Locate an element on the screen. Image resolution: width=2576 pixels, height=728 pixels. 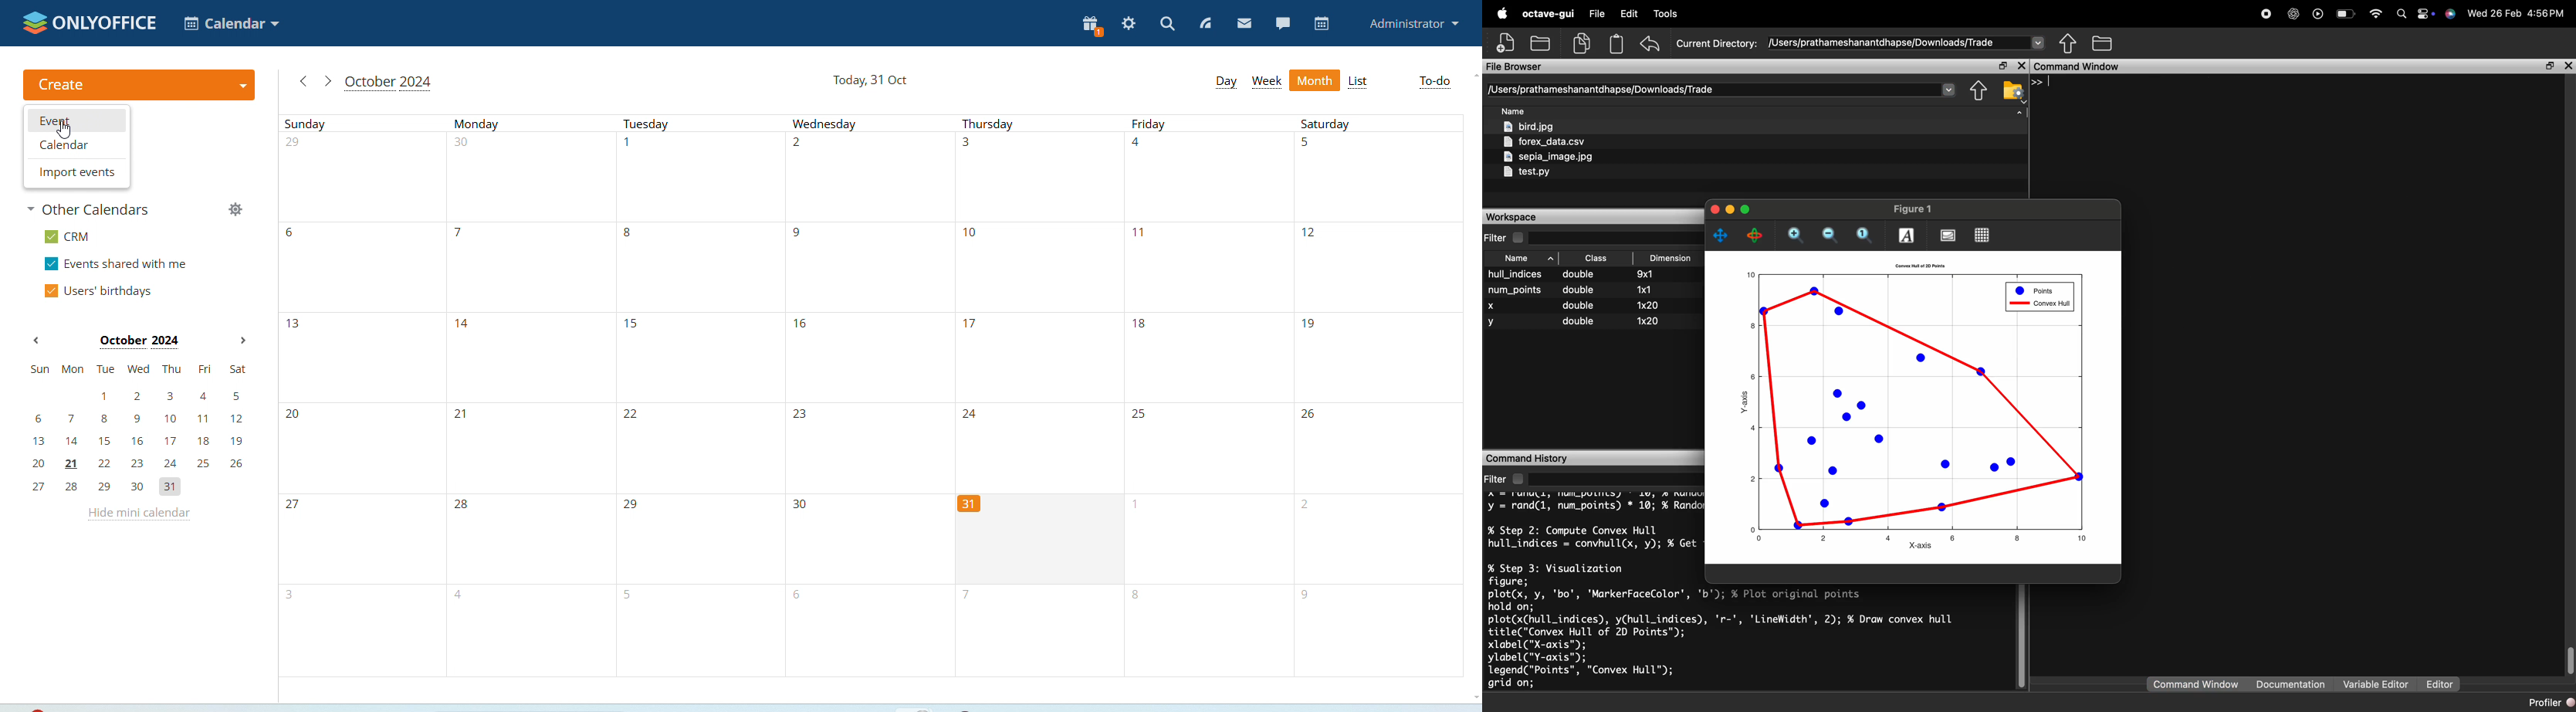
manage is located at coordinates (237, 209).